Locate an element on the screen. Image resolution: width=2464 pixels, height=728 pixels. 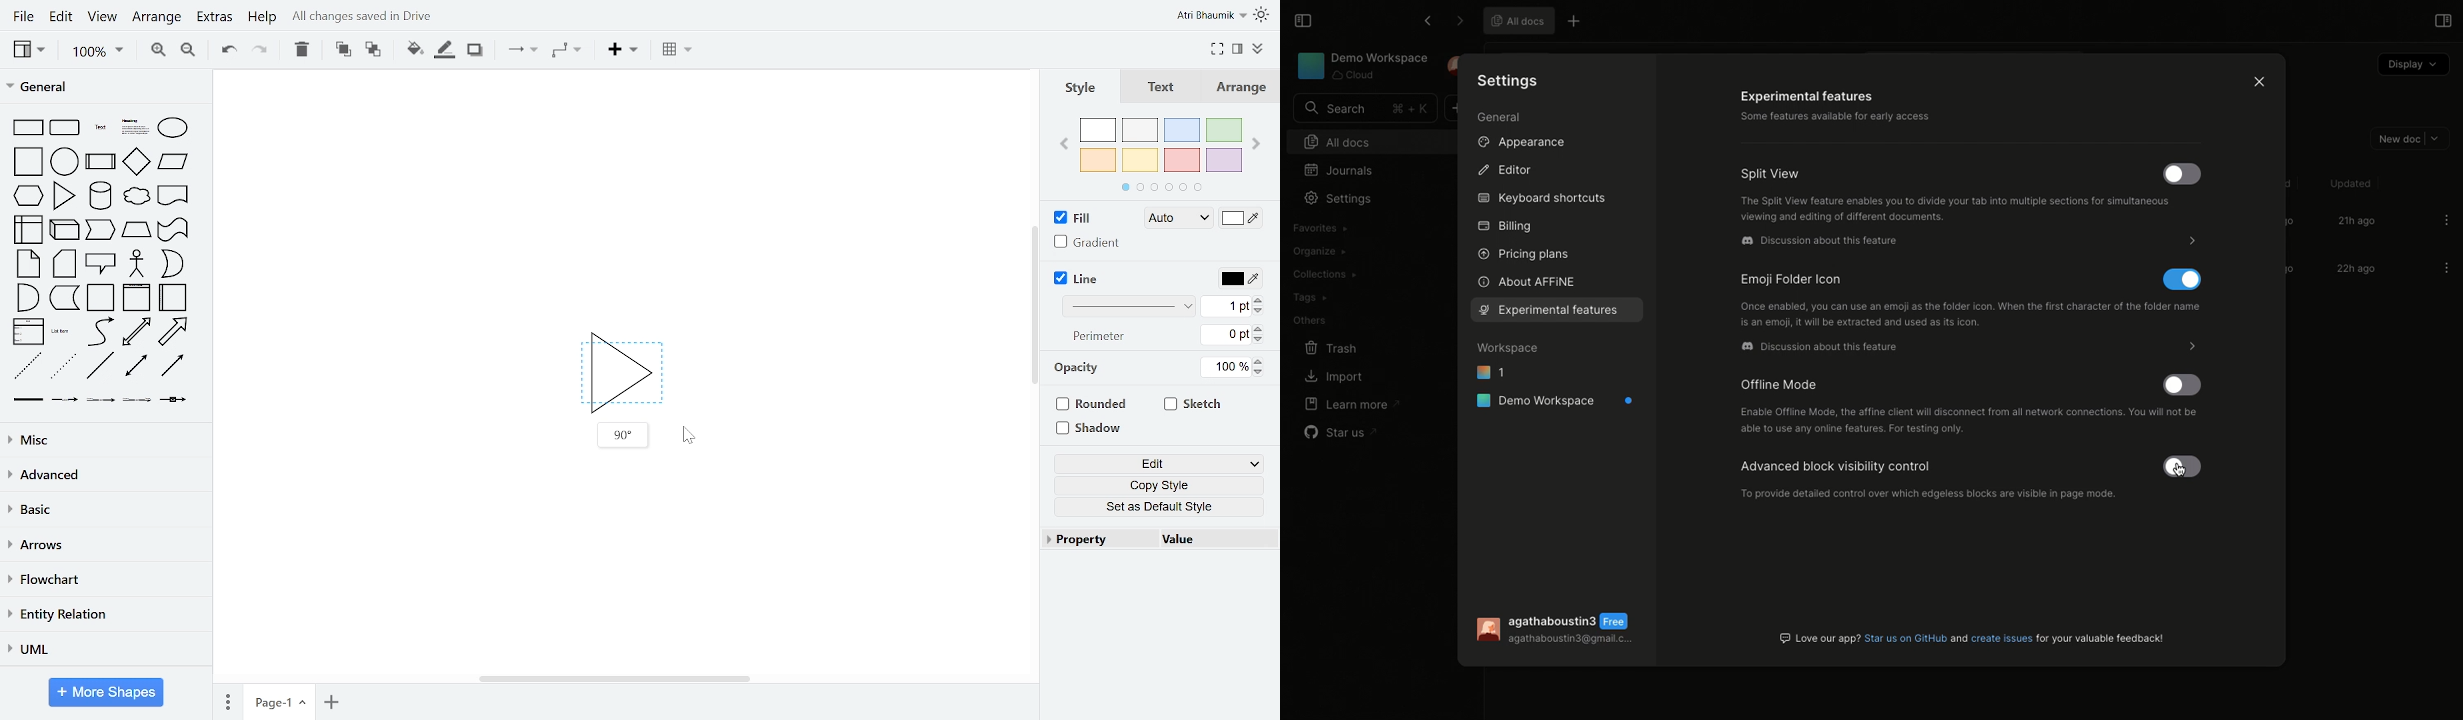
fill sytle is located at coordinates (1176, 219).